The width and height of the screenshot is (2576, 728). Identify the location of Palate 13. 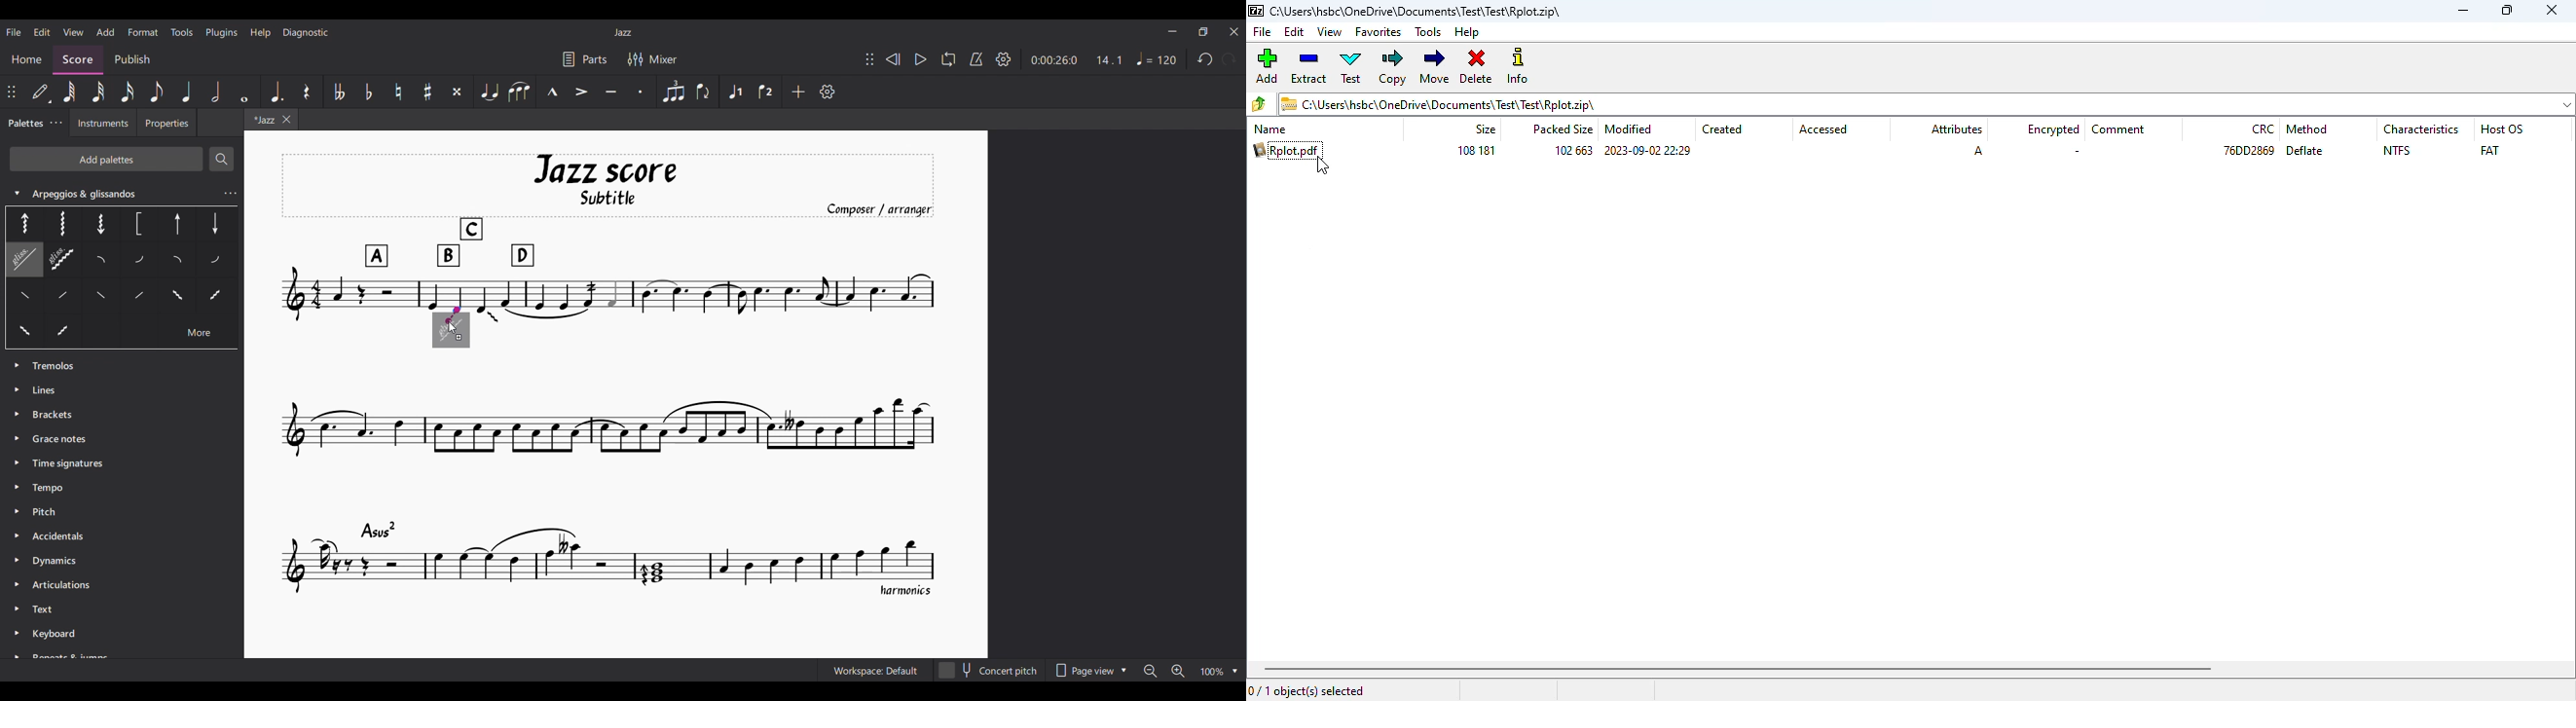
(104, 299).